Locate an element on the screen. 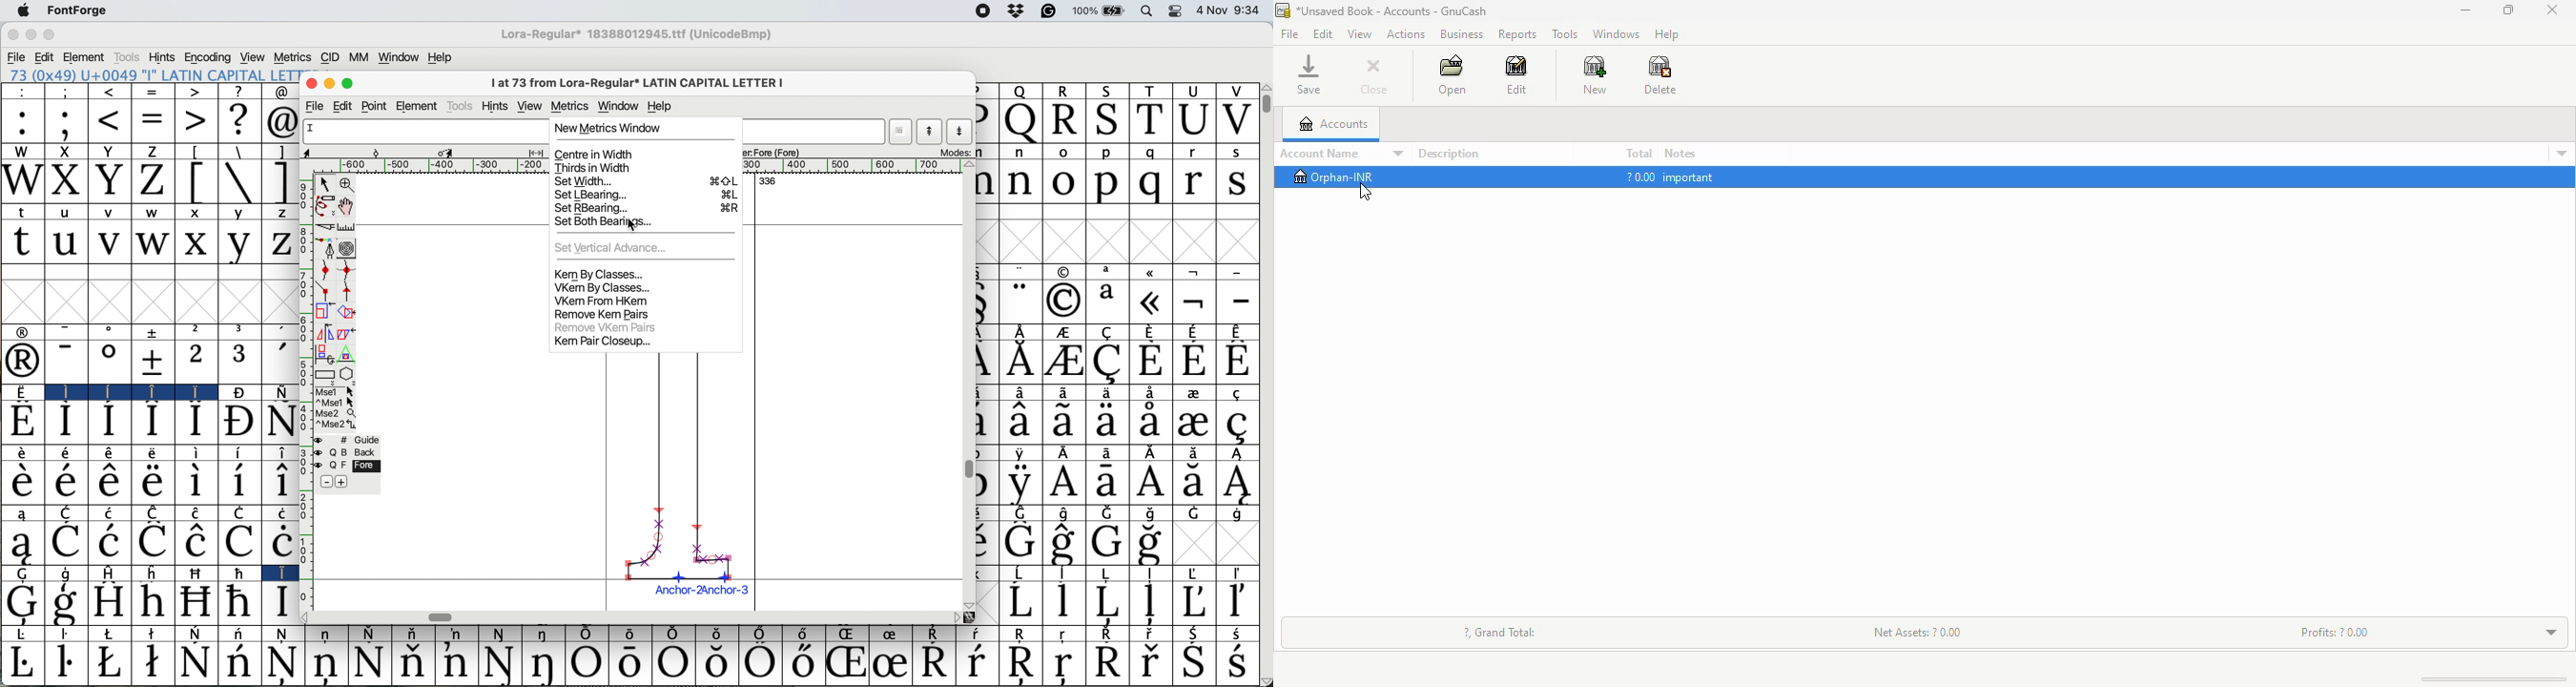  symbol is located at coordinates (1154, 272).